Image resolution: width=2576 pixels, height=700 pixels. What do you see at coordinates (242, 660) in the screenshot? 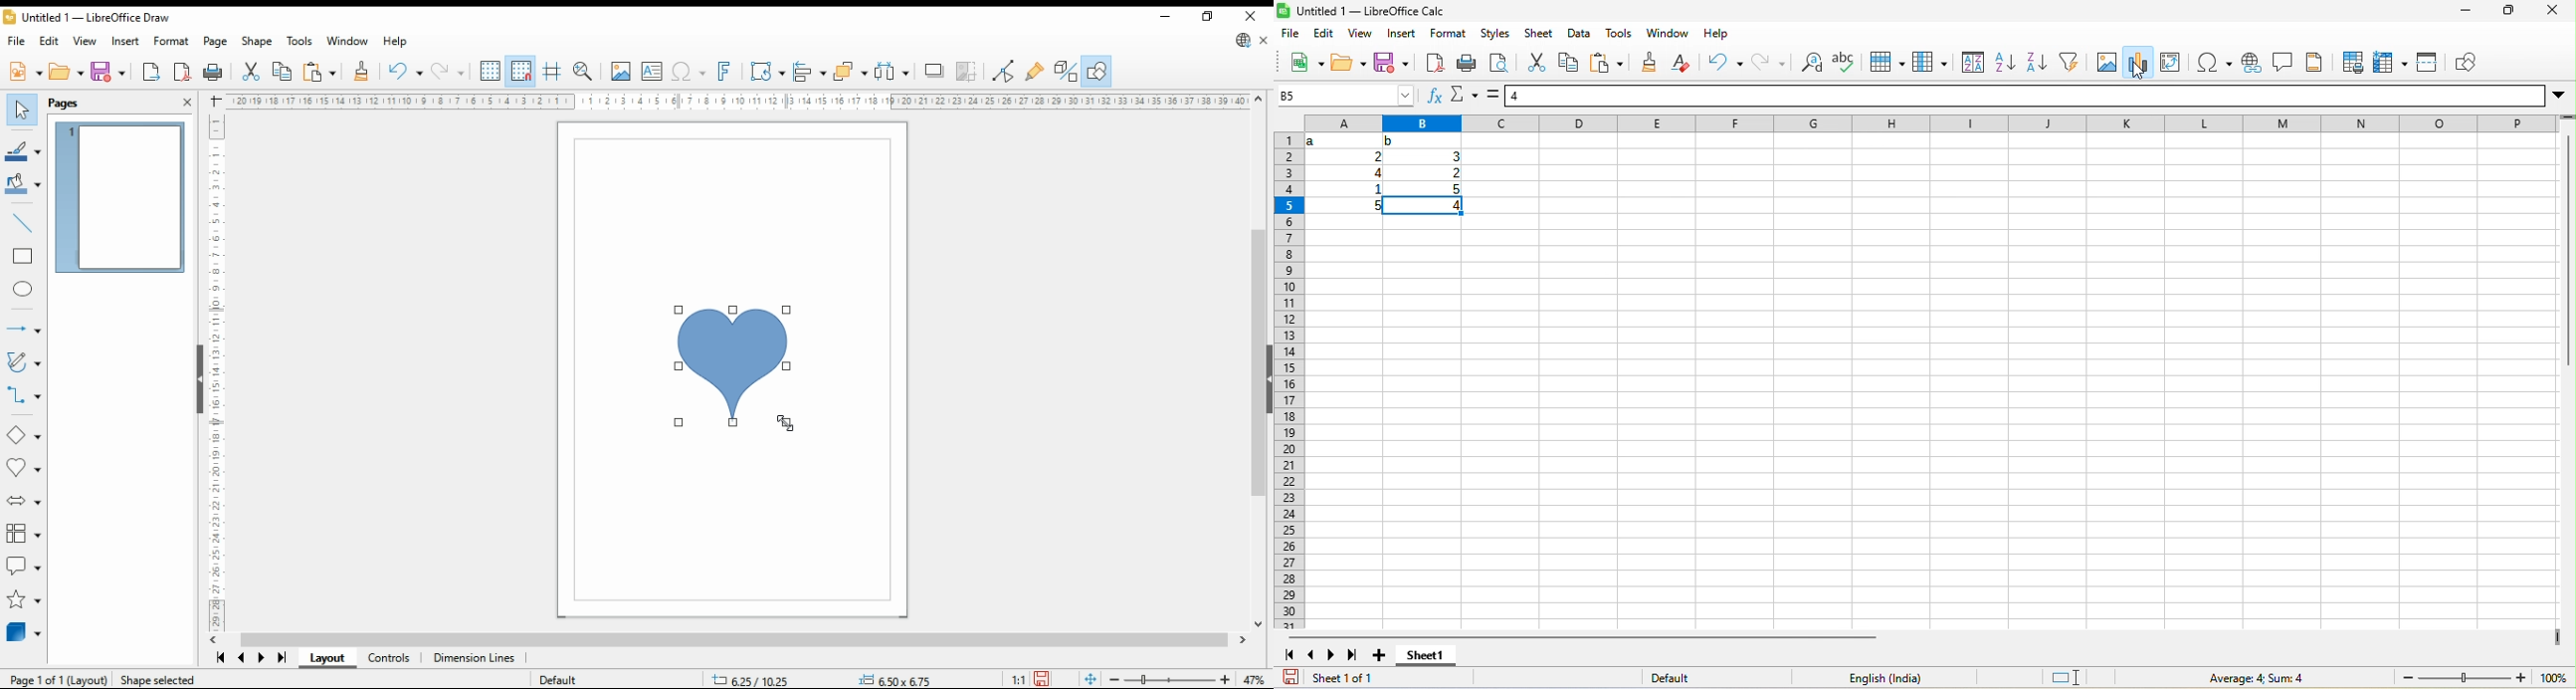
I see `previous page` at bounding box center [242, 660].